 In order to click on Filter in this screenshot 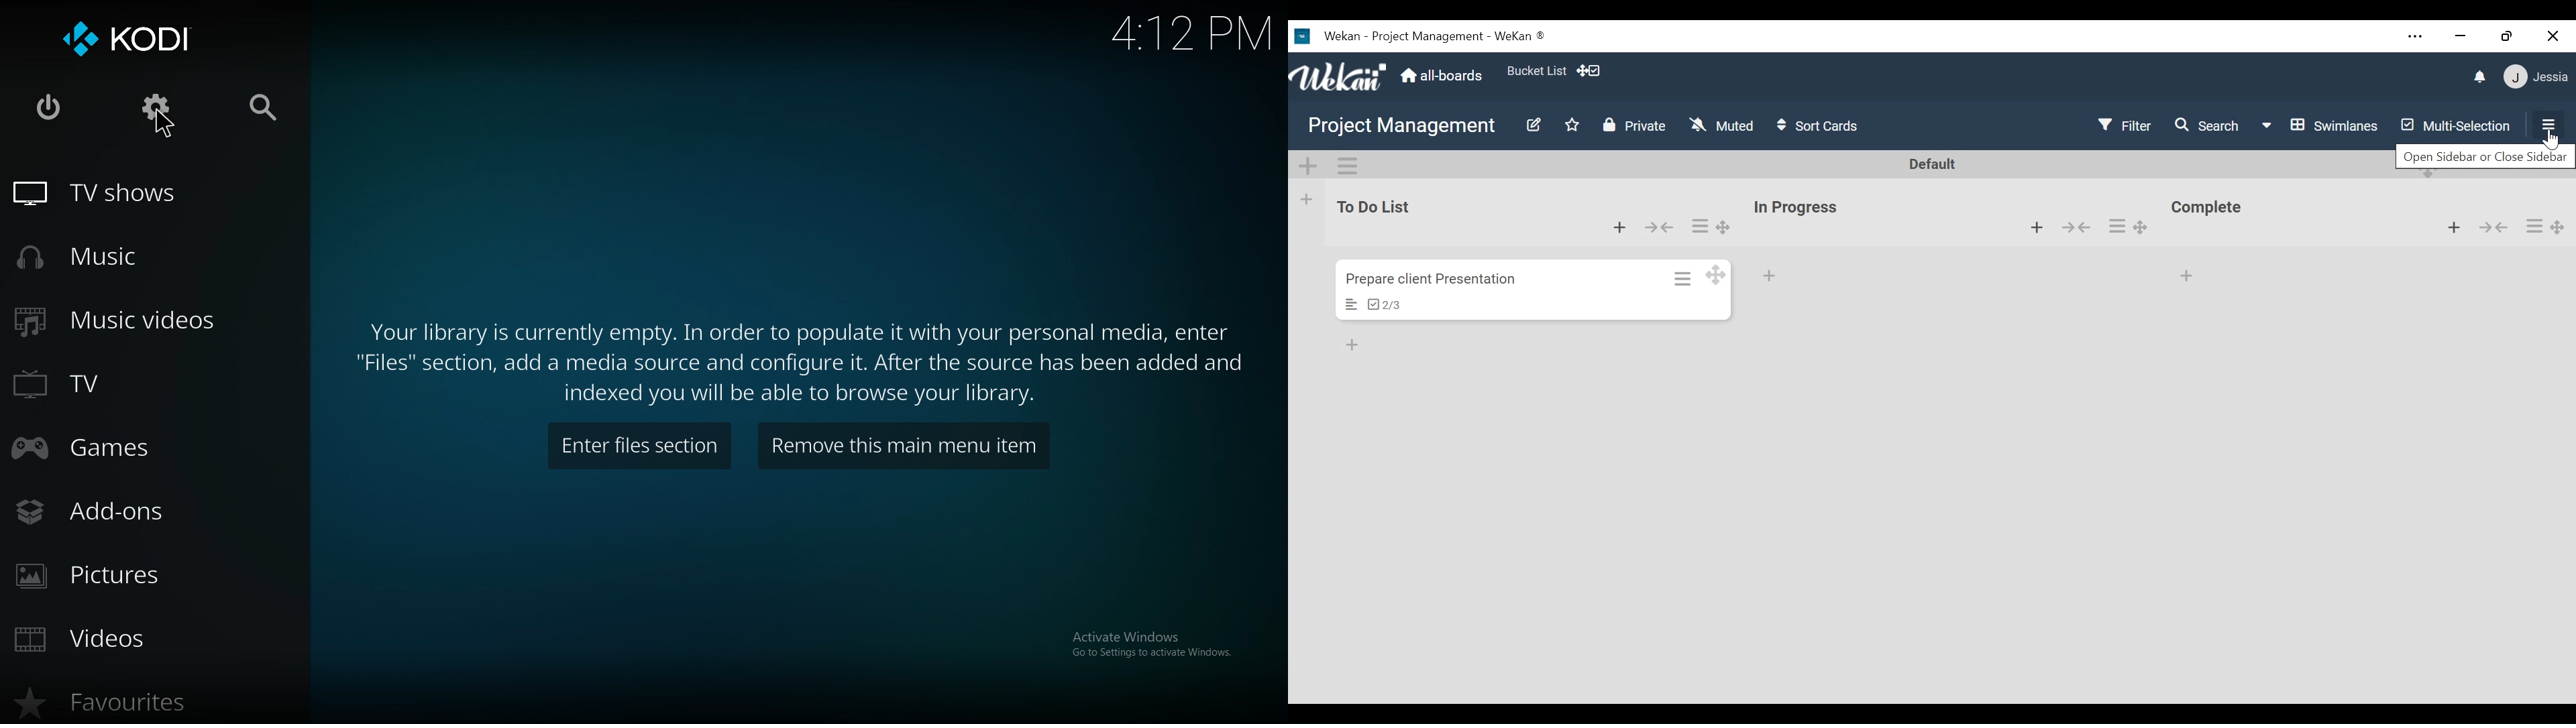, I will do `click(2123, 126)`.